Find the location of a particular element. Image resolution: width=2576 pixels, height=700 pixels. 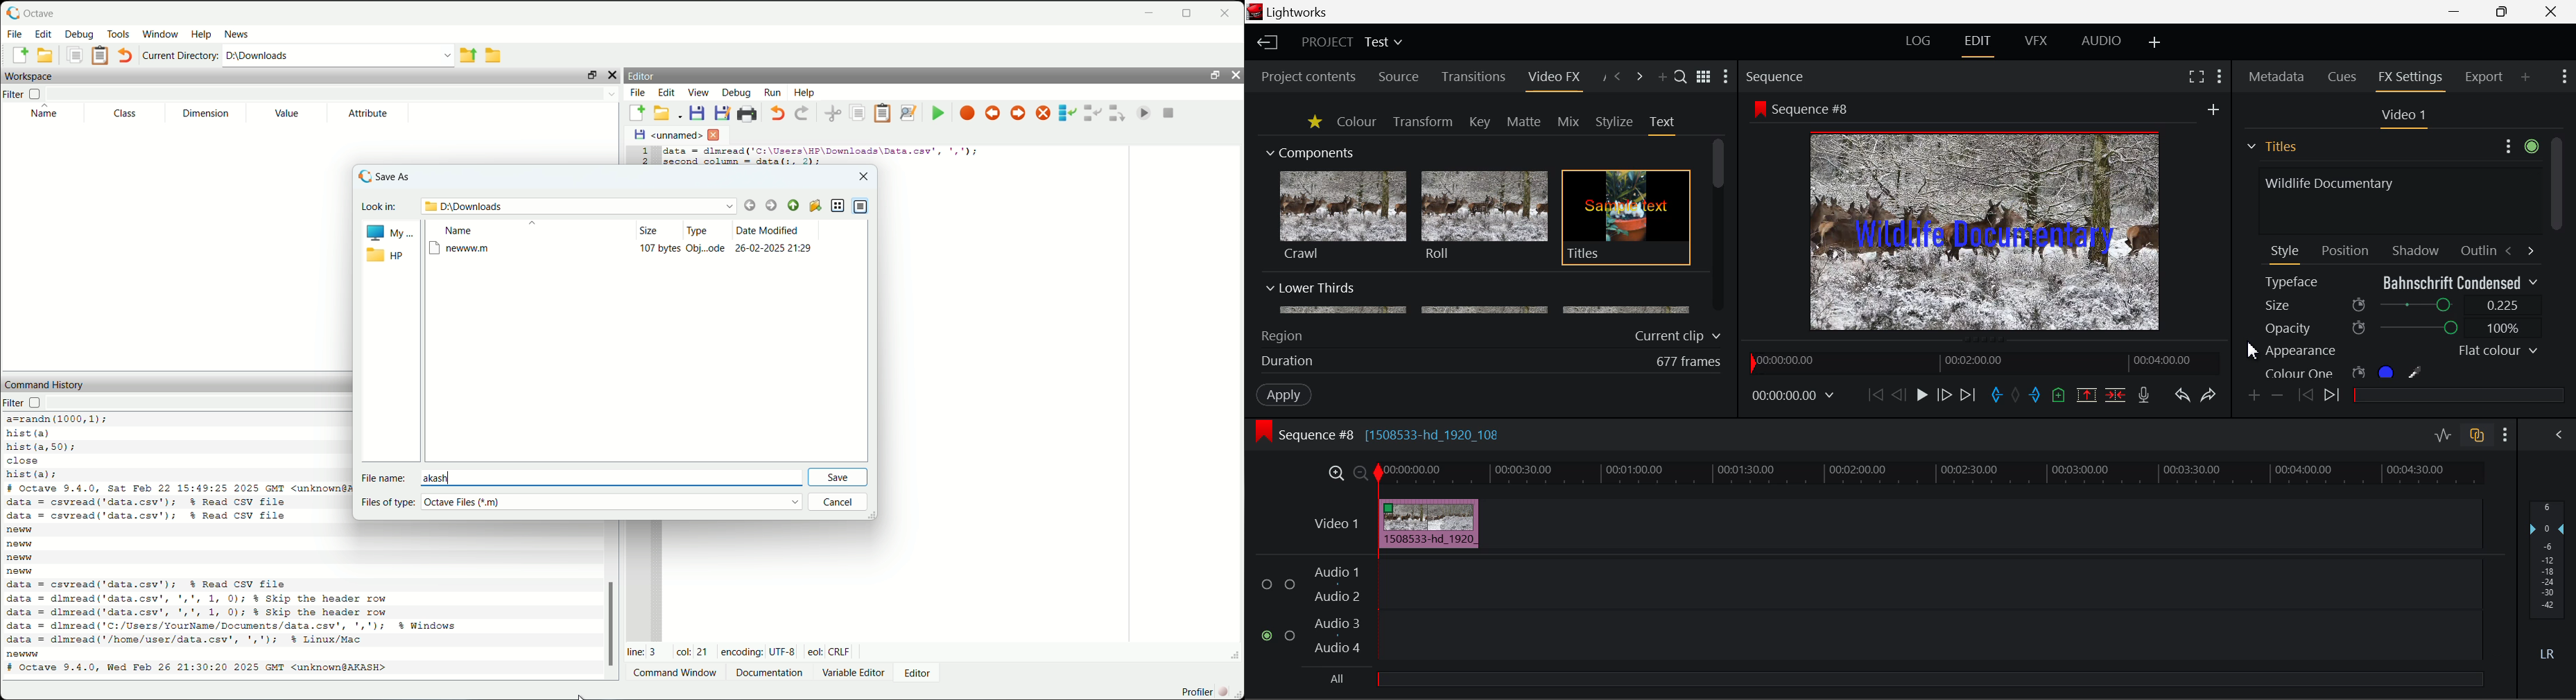

Stylize is located at coordinates (1615, 122).